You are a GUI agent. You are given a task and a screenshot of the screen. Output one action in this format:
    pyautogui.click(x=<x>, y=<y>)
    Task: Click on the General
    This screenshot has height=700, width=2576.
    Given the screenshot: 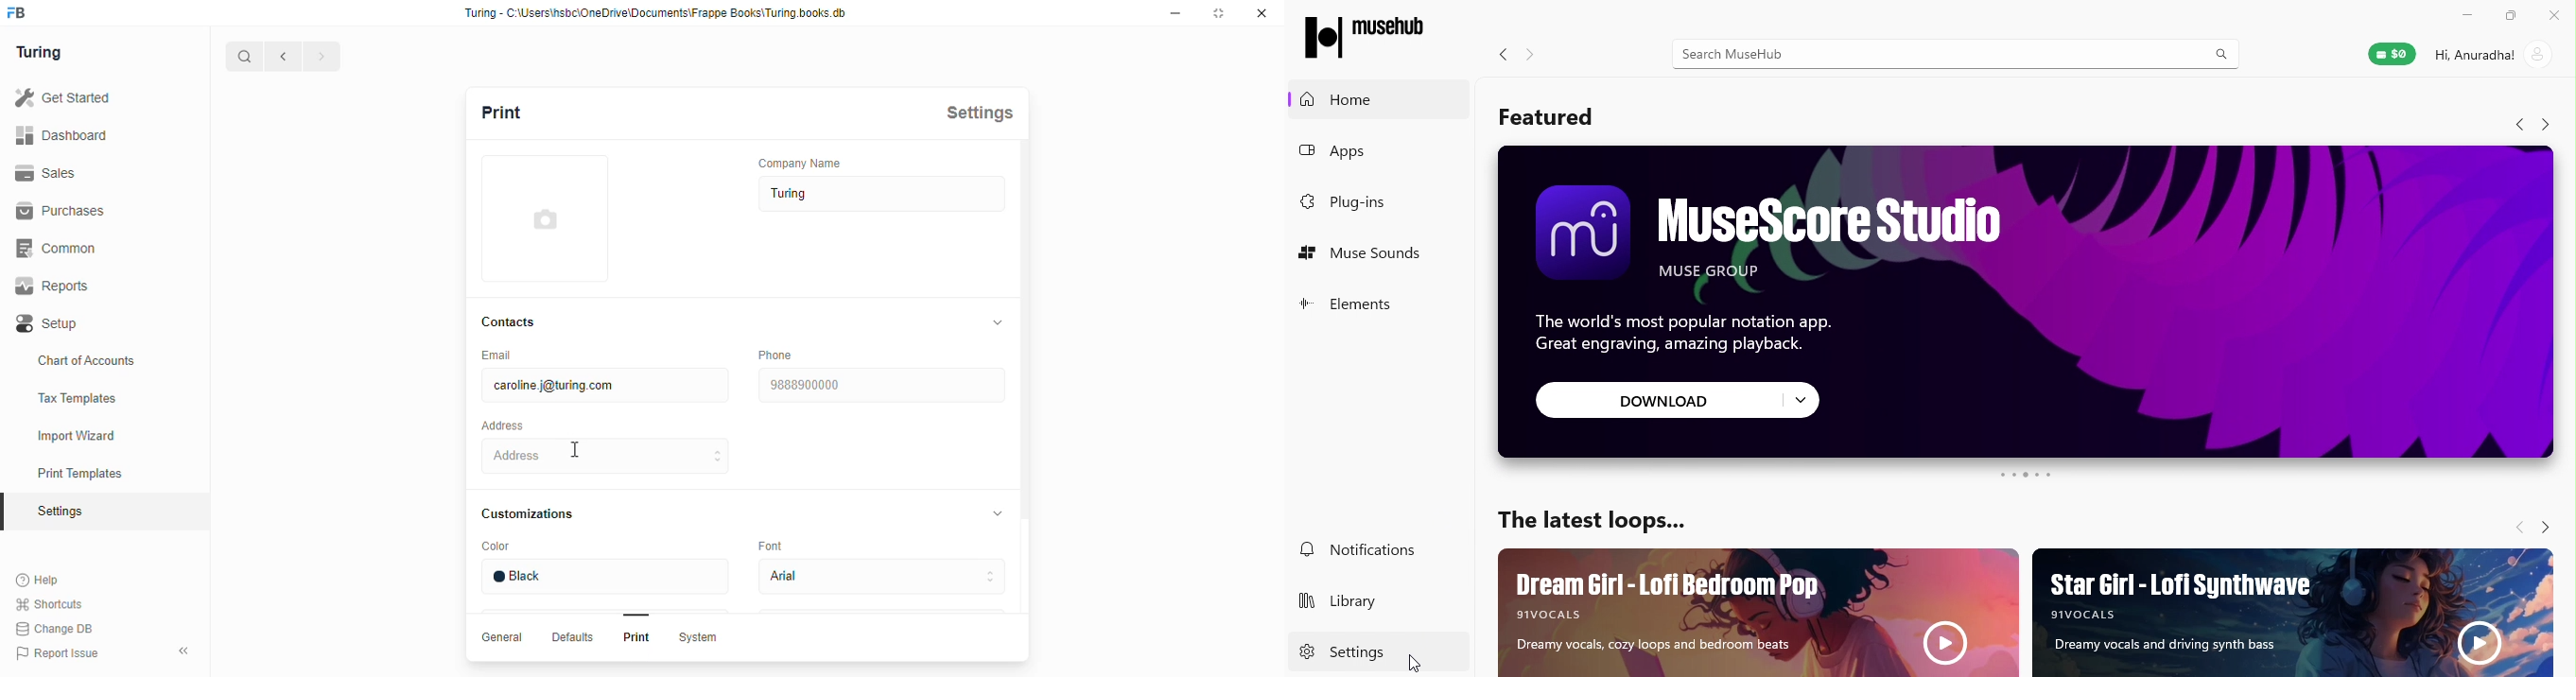 What is the action you would take?
    pyautogui.click(x=504, y=638)
    